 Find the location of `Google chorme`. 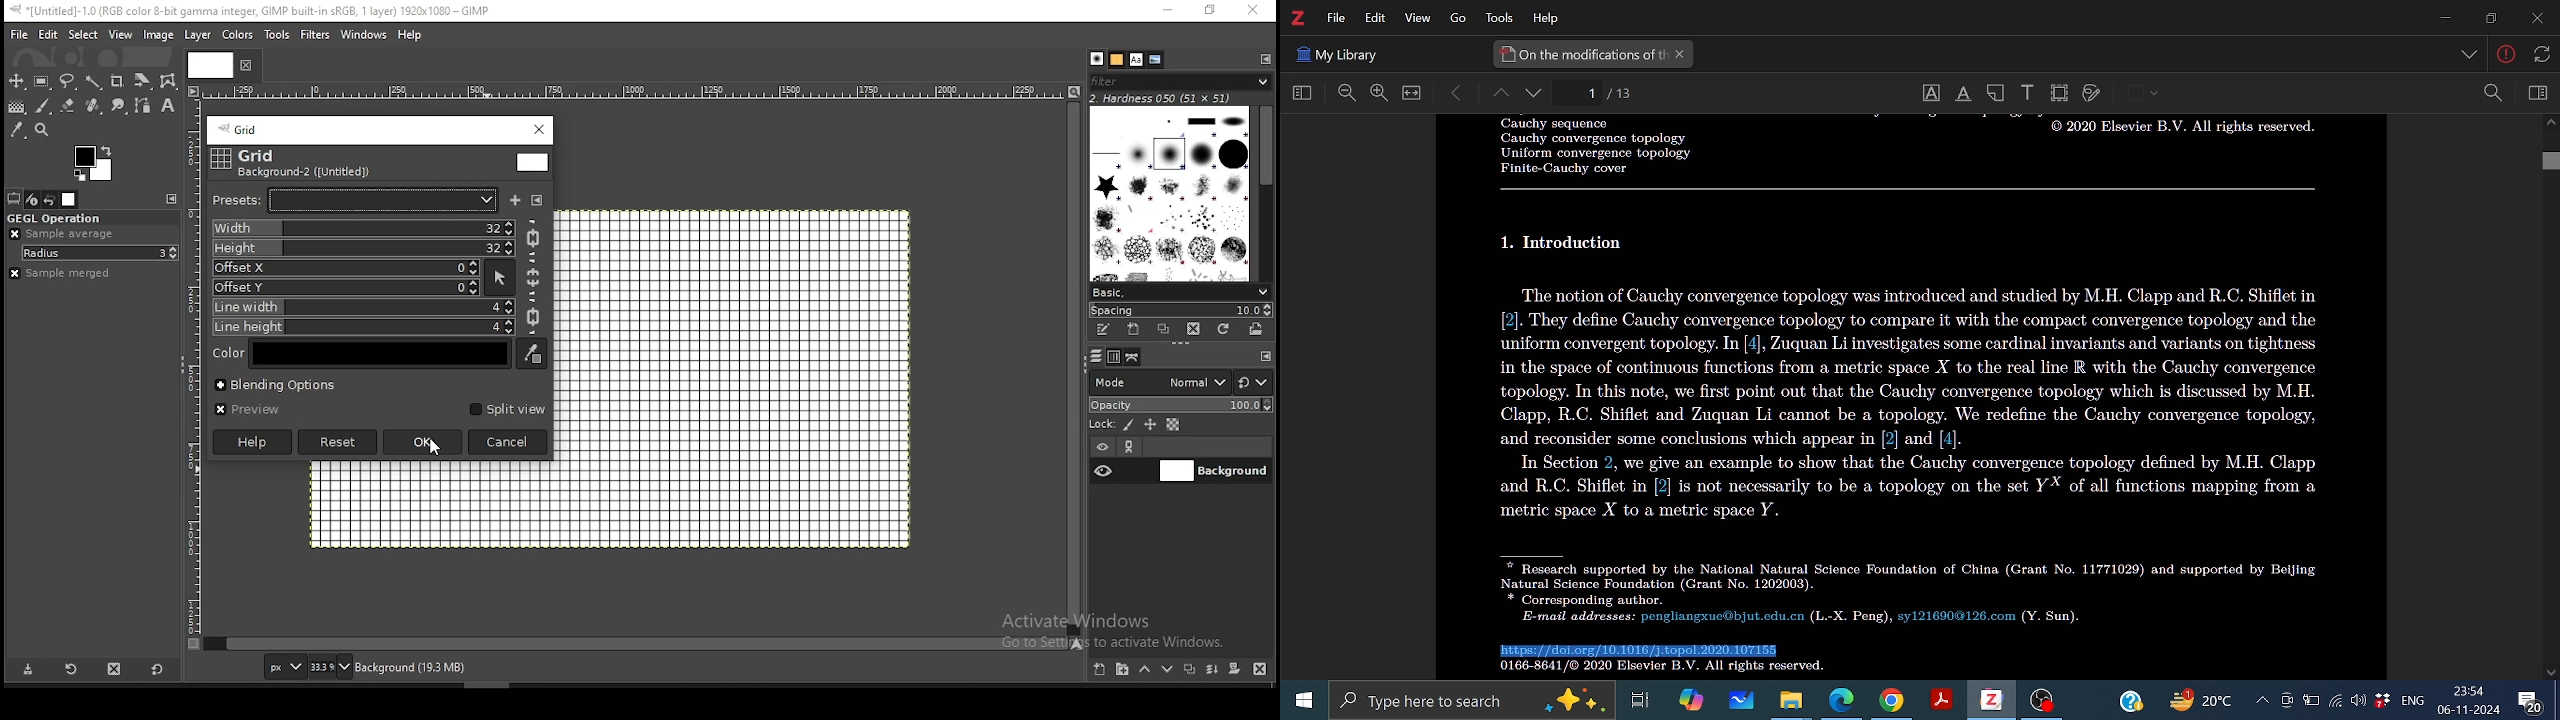

Google chorme is located at coordinates (1890, 701).